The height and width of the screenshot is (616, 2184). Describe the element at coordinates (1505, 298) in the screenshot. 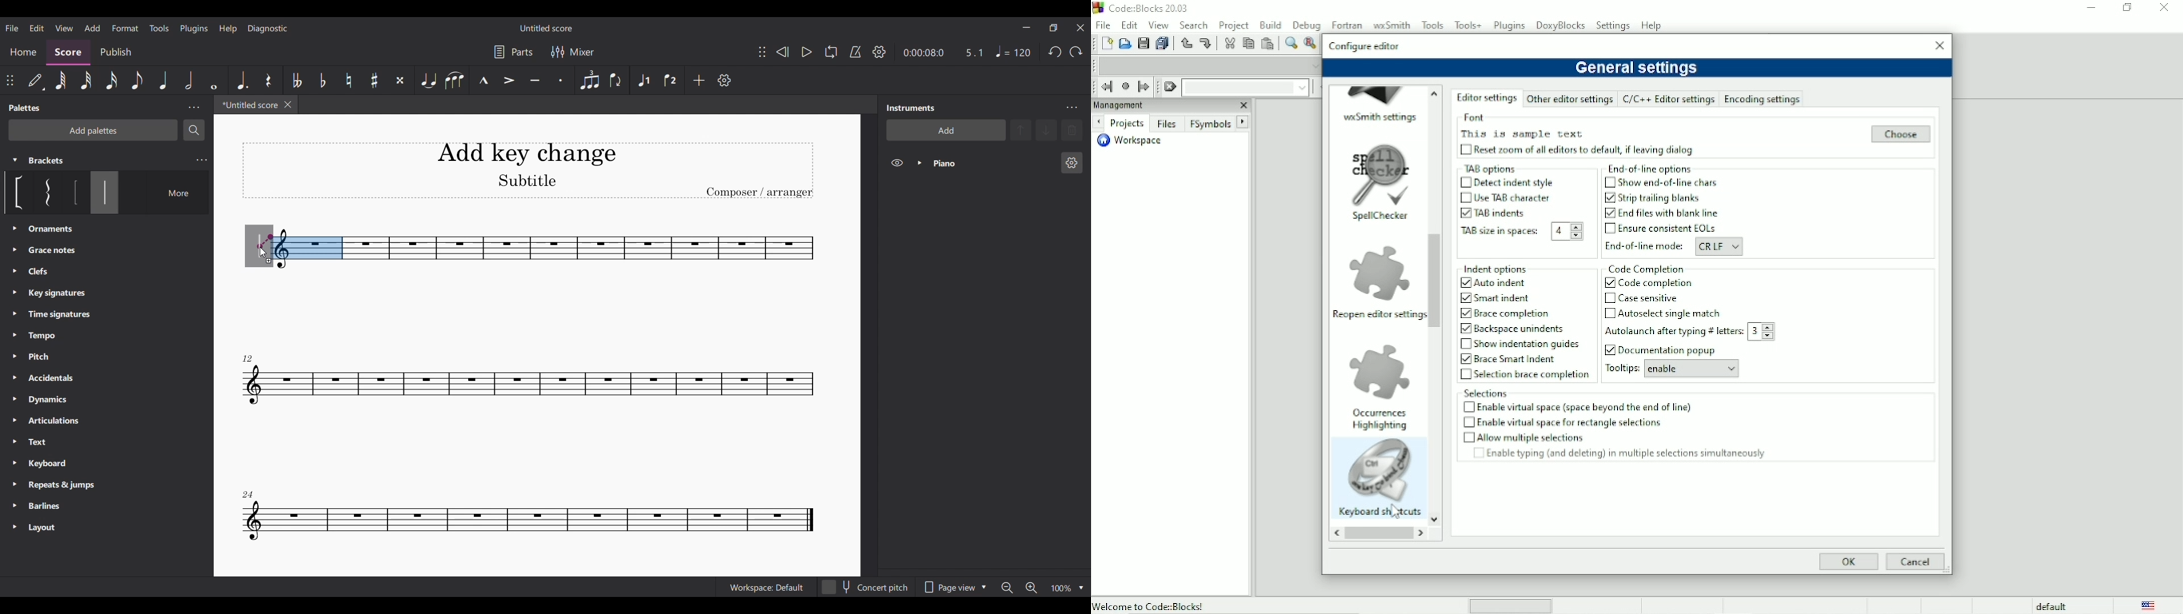

I see `smart indent` at that location.